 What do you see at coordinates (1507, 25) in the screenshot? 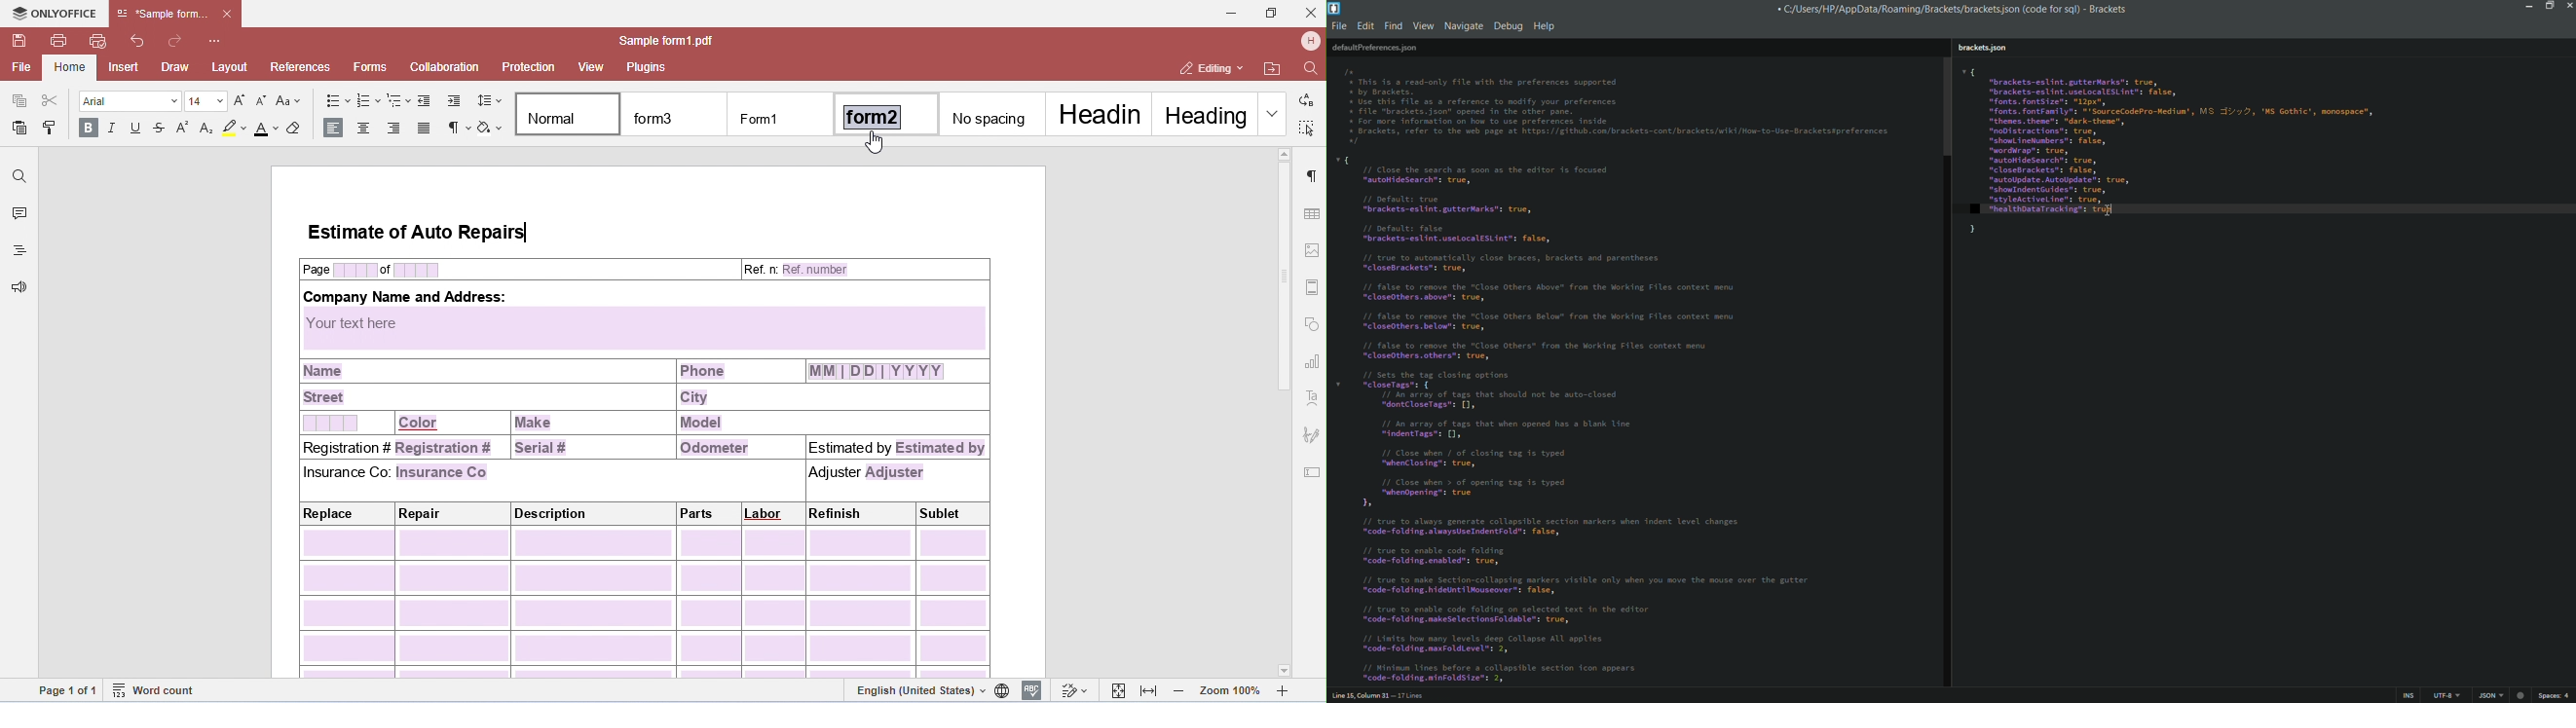
I see `debug menu` at bounding box center [1507, 25].